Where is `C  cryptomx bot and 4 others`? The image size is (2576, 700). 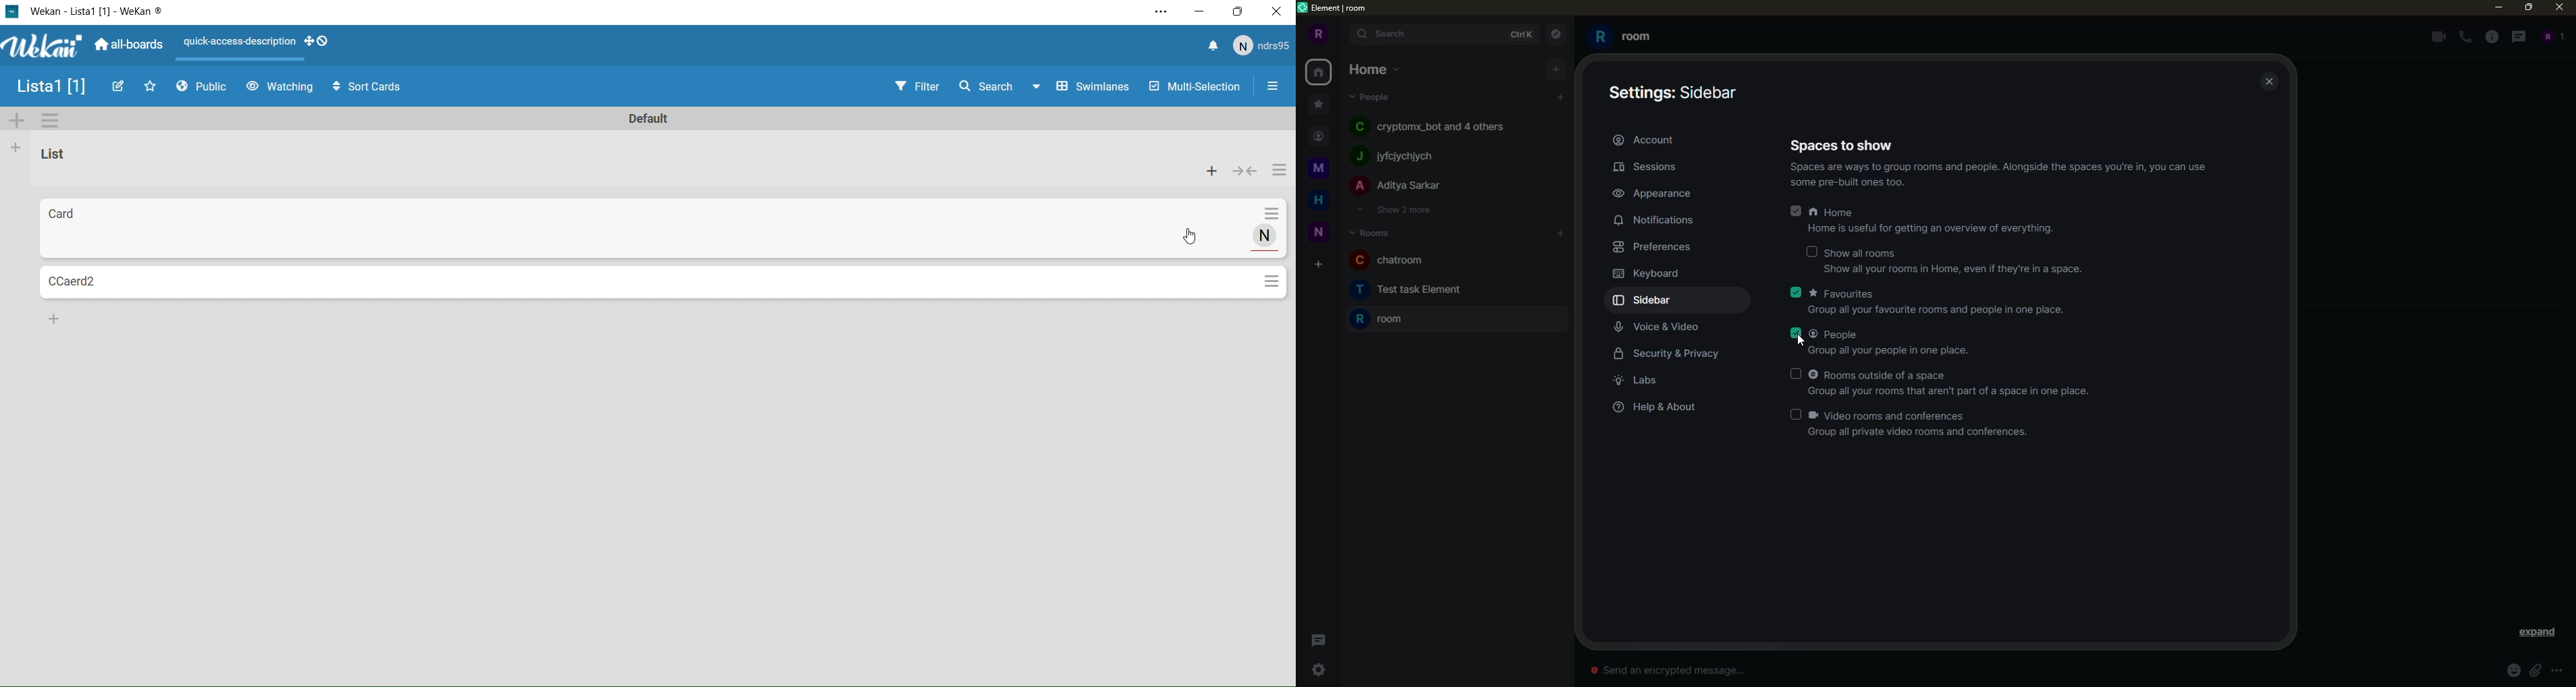 C  cryptomx bot and 4 others is located at coordinates (1434, 127).